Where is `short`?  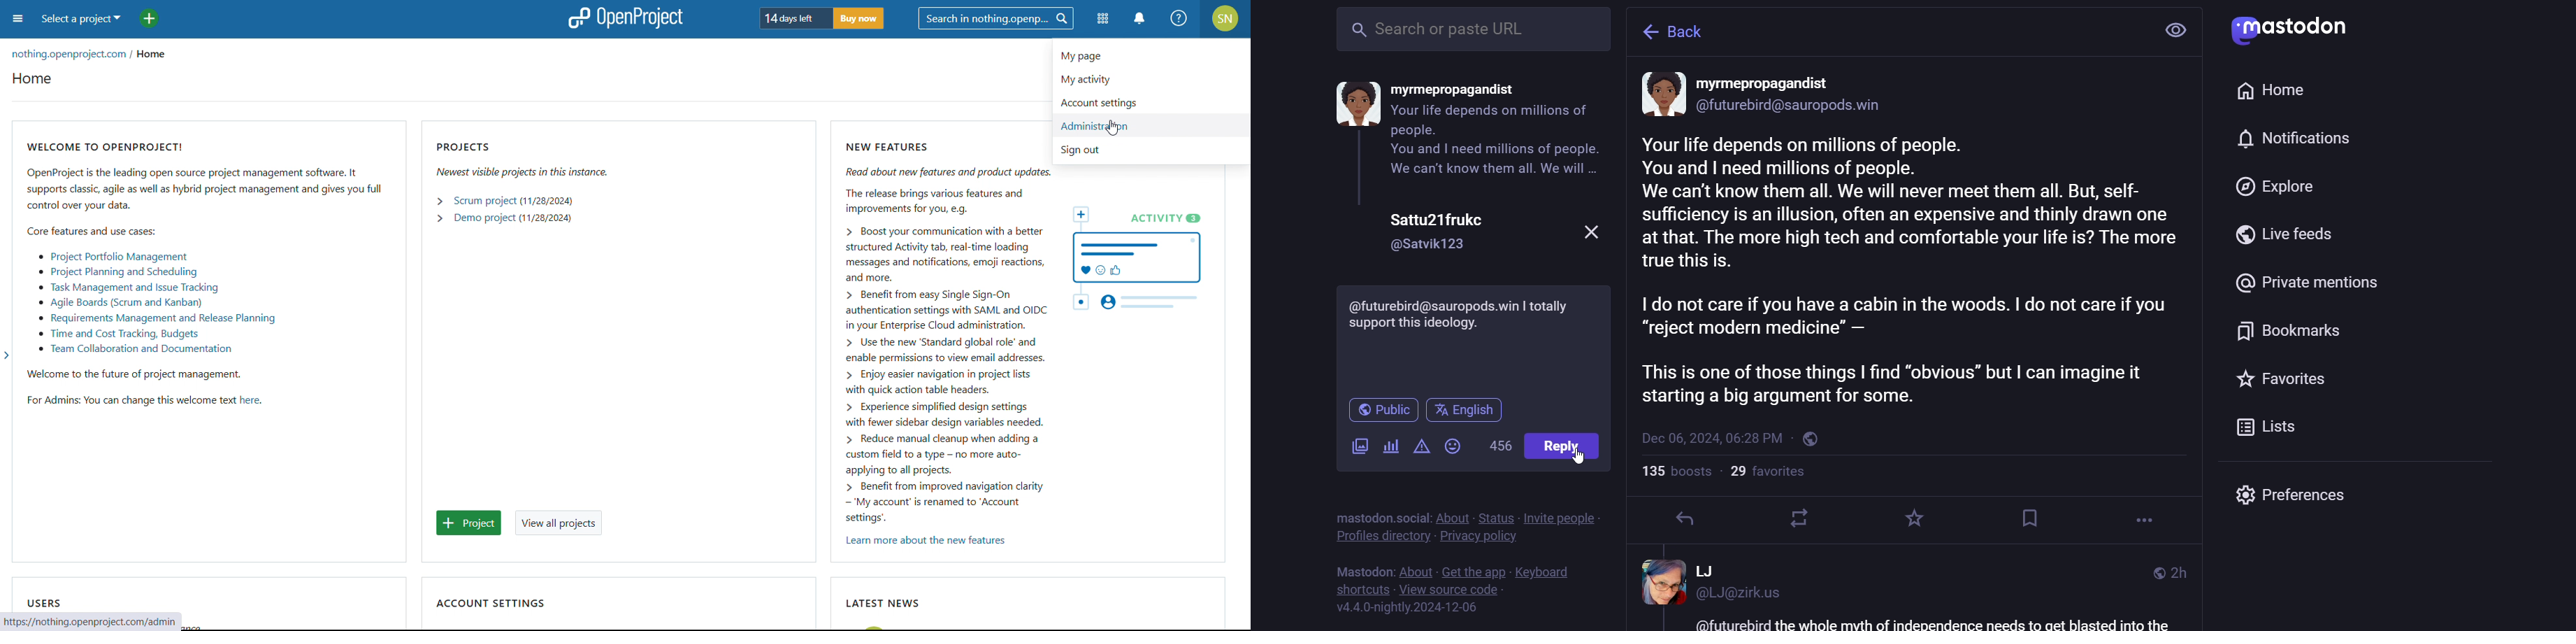 short is located at coordinates (1361, 589).